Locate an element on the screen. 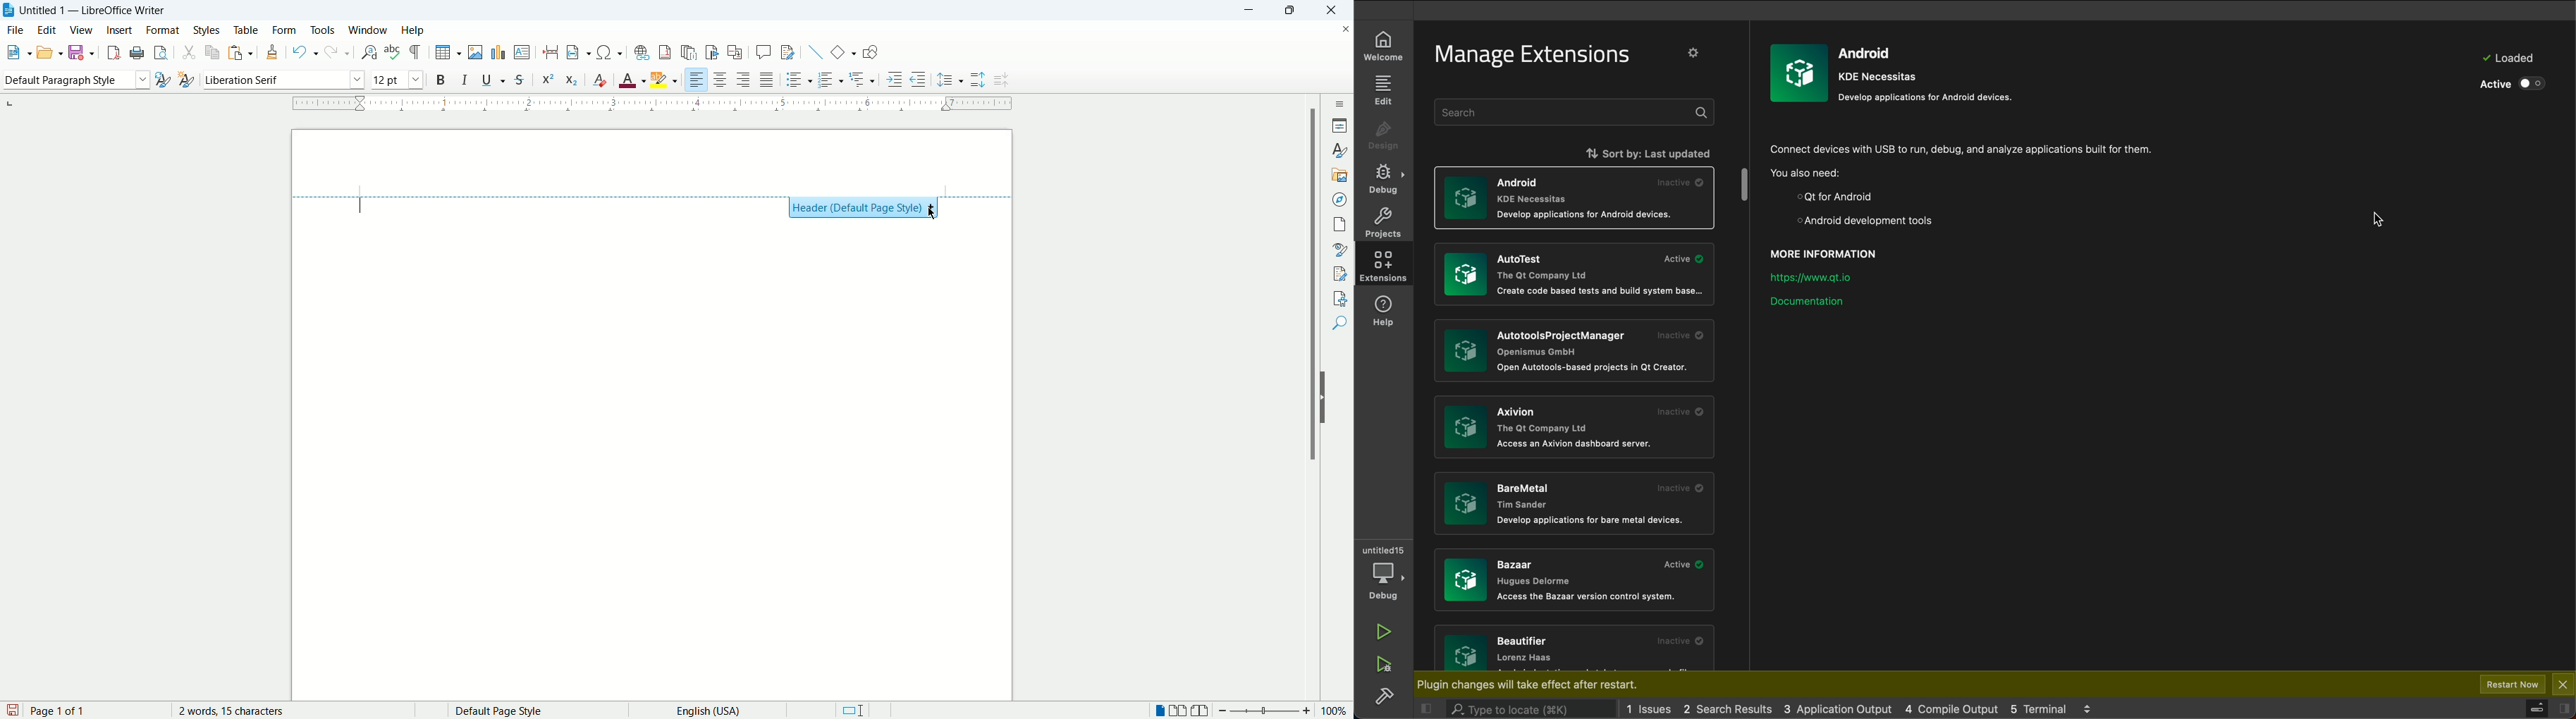 This screenshot has width=2576, height=728. close document is located at coordinates (1342, 30).